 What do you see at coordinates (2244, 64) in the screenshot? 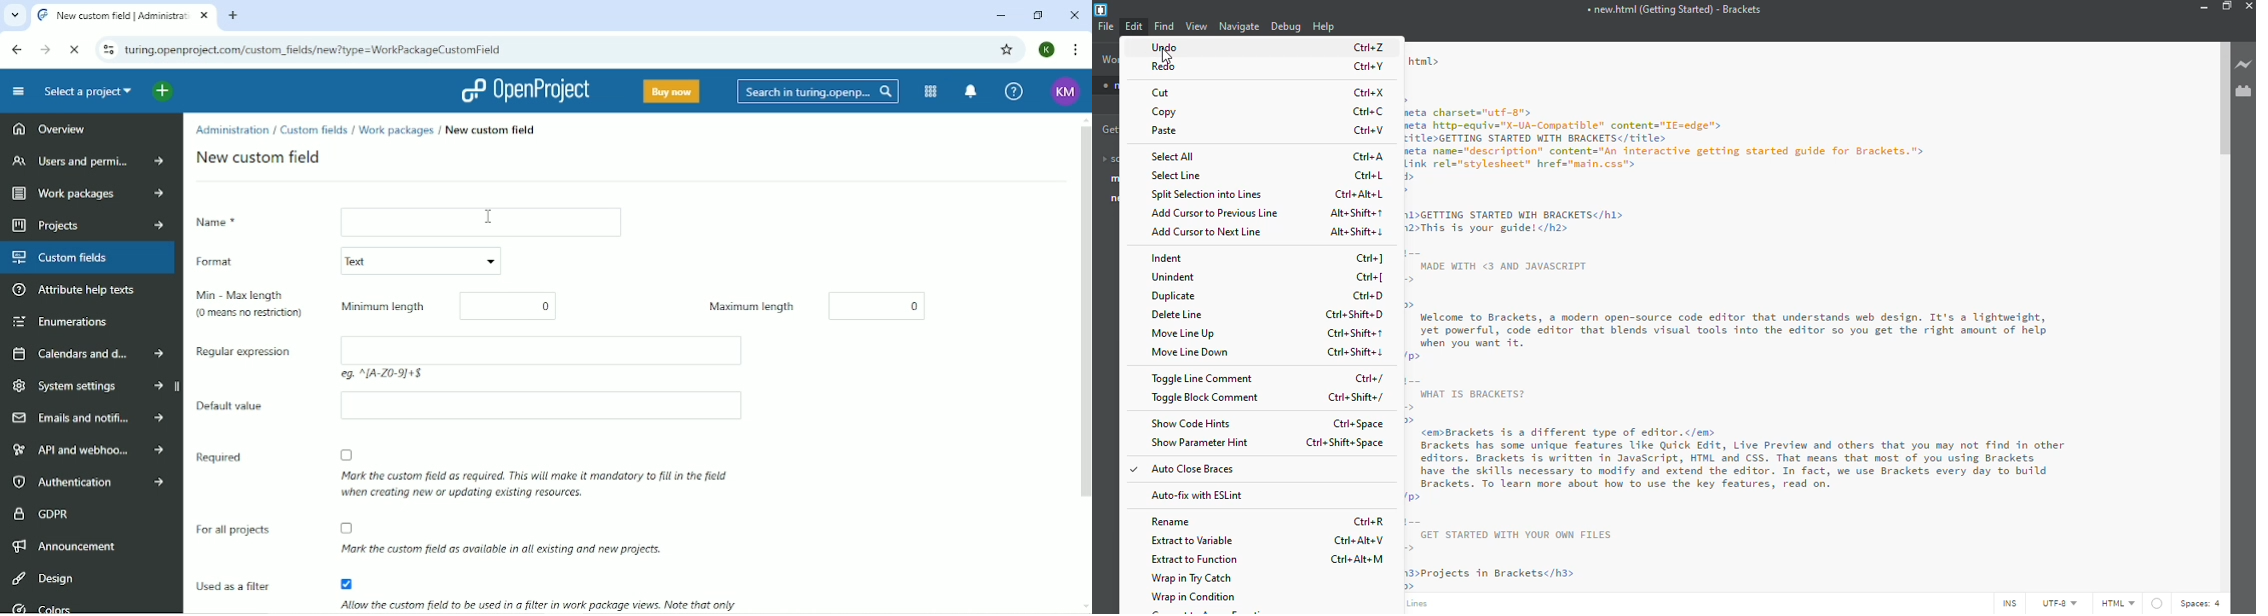
I see `live preview` at bounding box center [2244, 64].